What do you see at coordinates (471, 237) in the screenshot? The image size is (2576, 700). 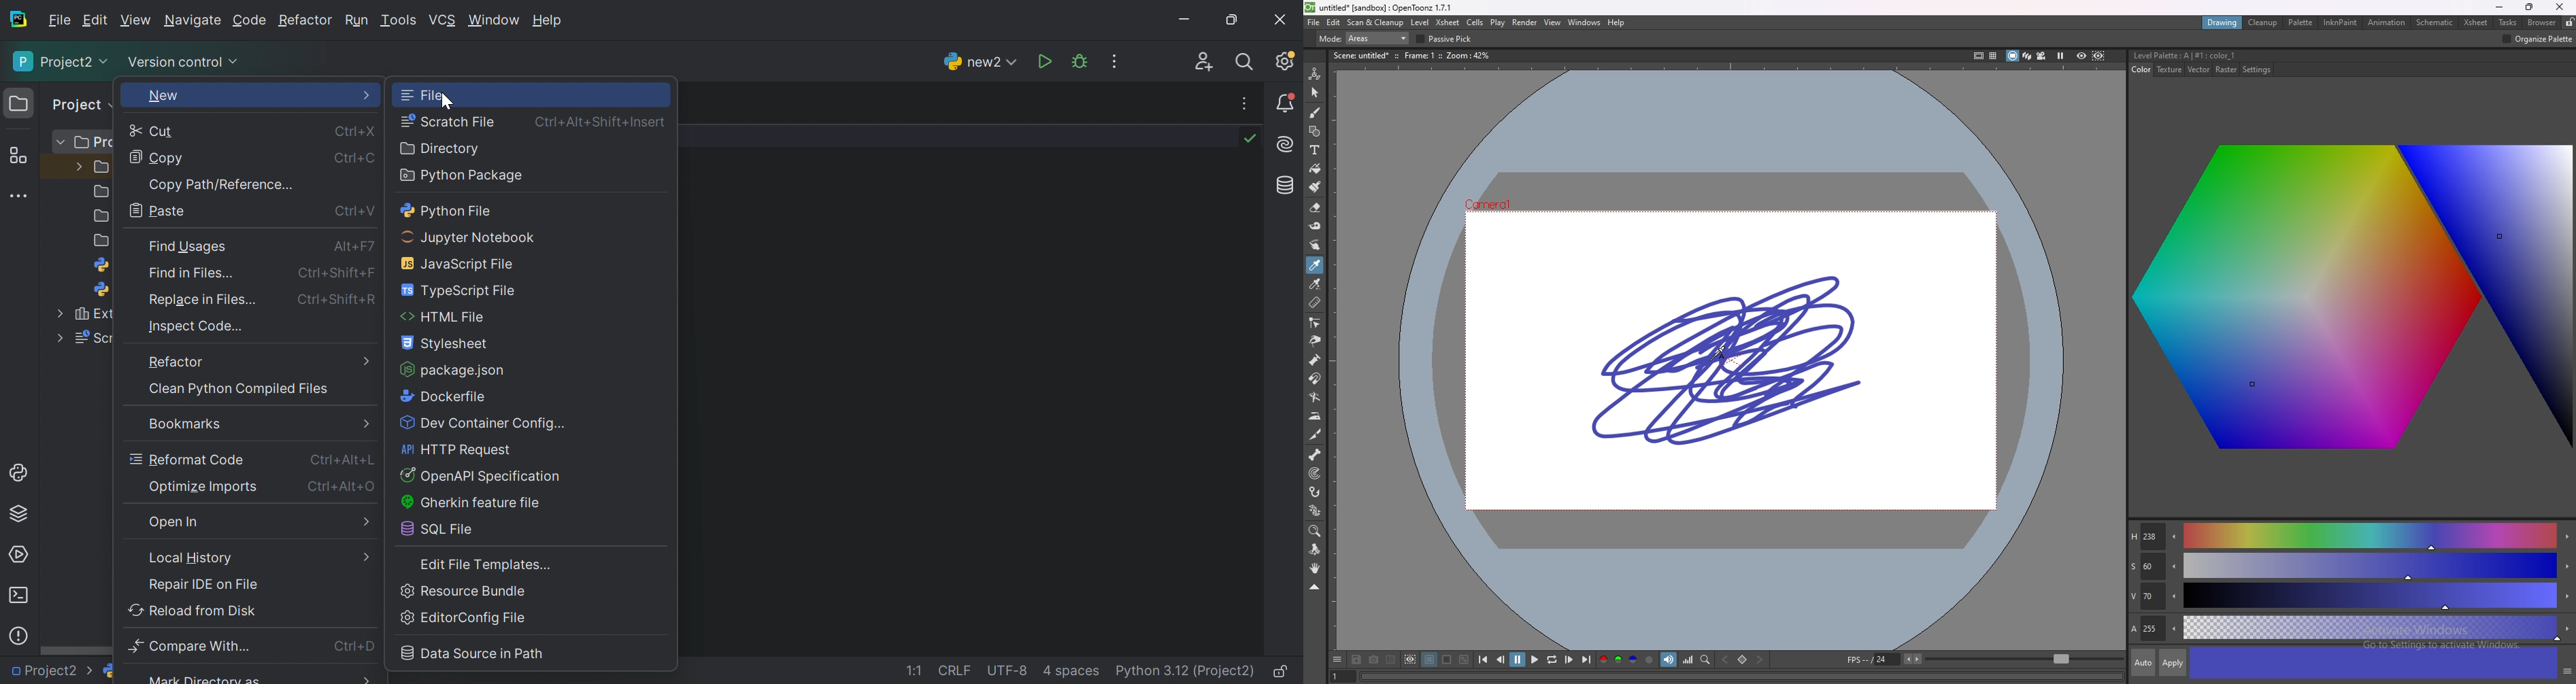 I see `Jupyter notebook` at bounding box center [471, 237].